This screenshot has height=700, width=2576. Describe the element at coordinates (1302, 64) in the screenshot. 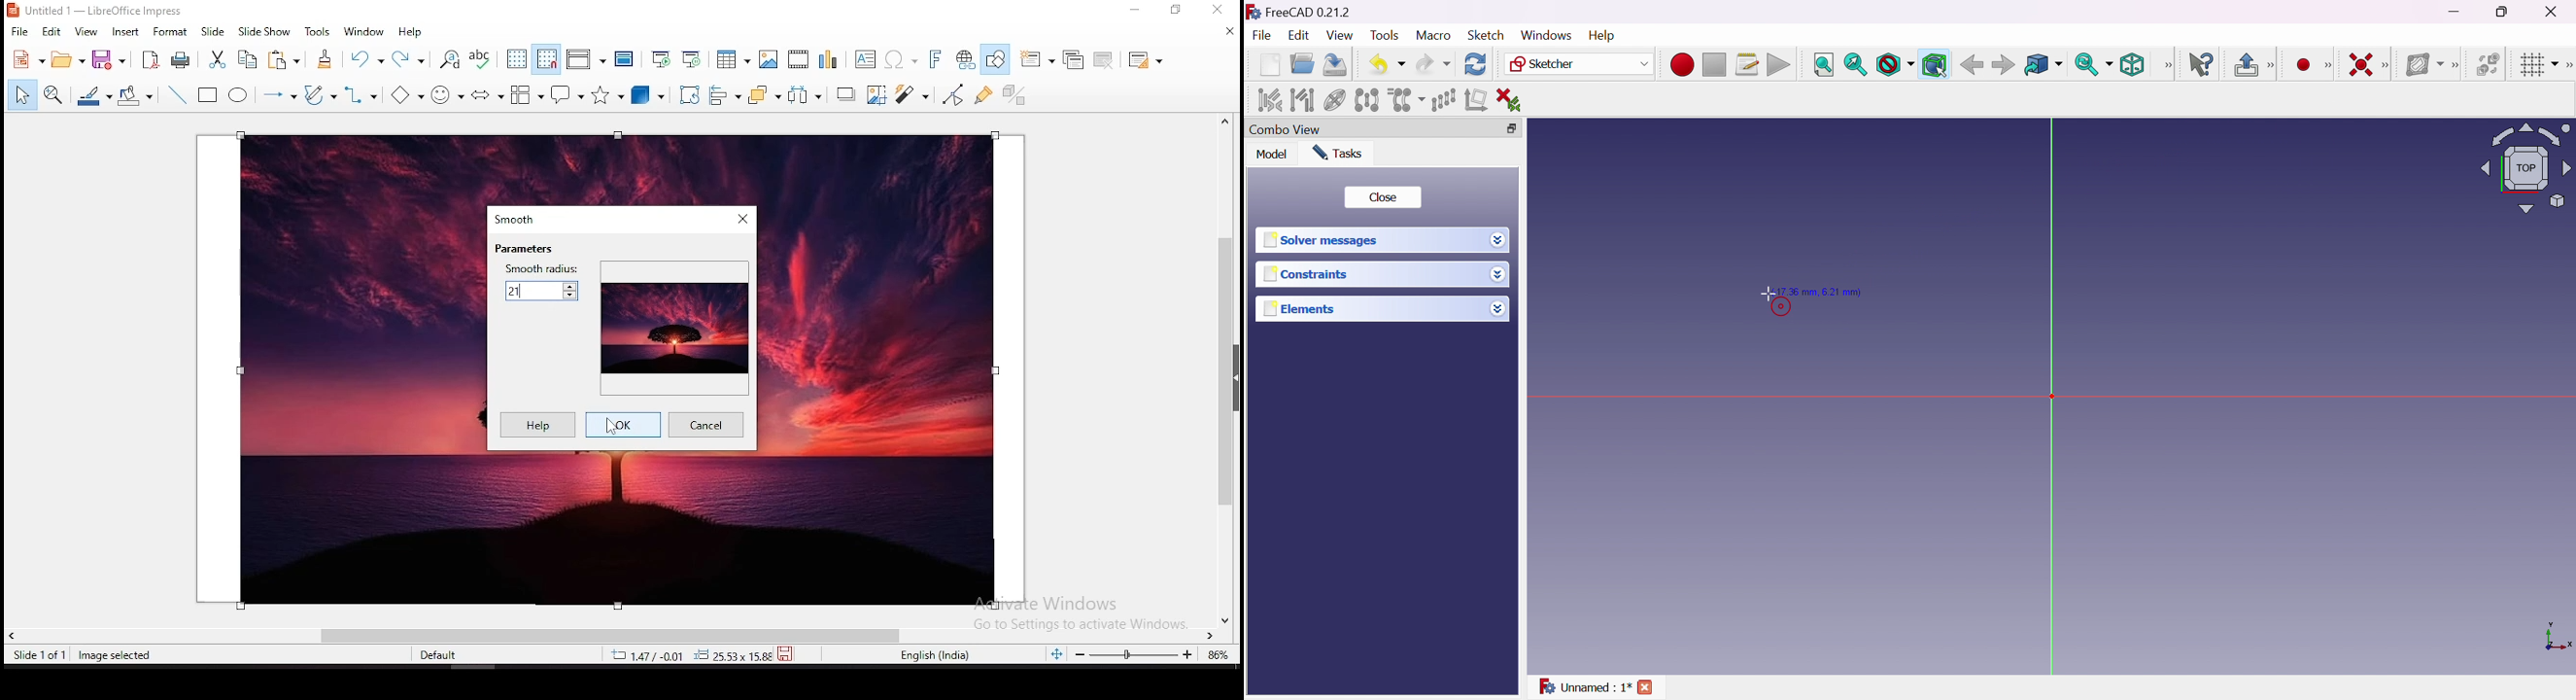

I see `Open` at that location.